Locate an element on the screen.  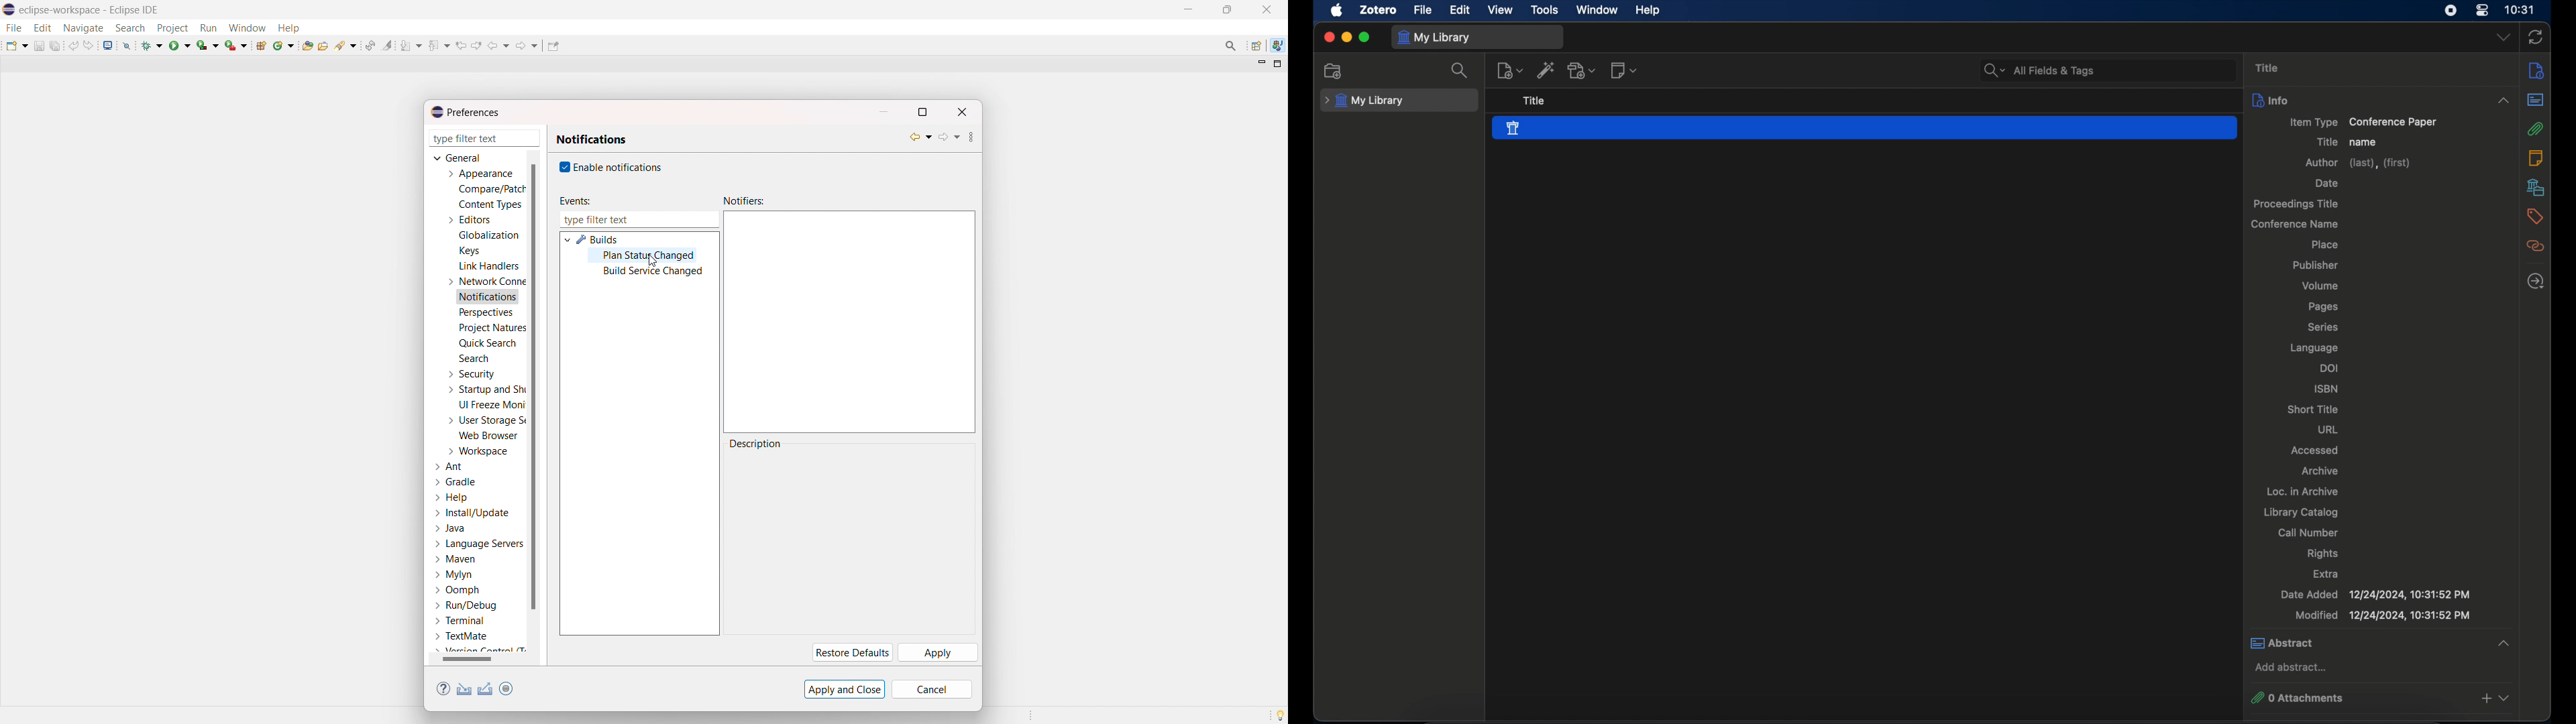
run/debug is located at coordinates (465, 605).